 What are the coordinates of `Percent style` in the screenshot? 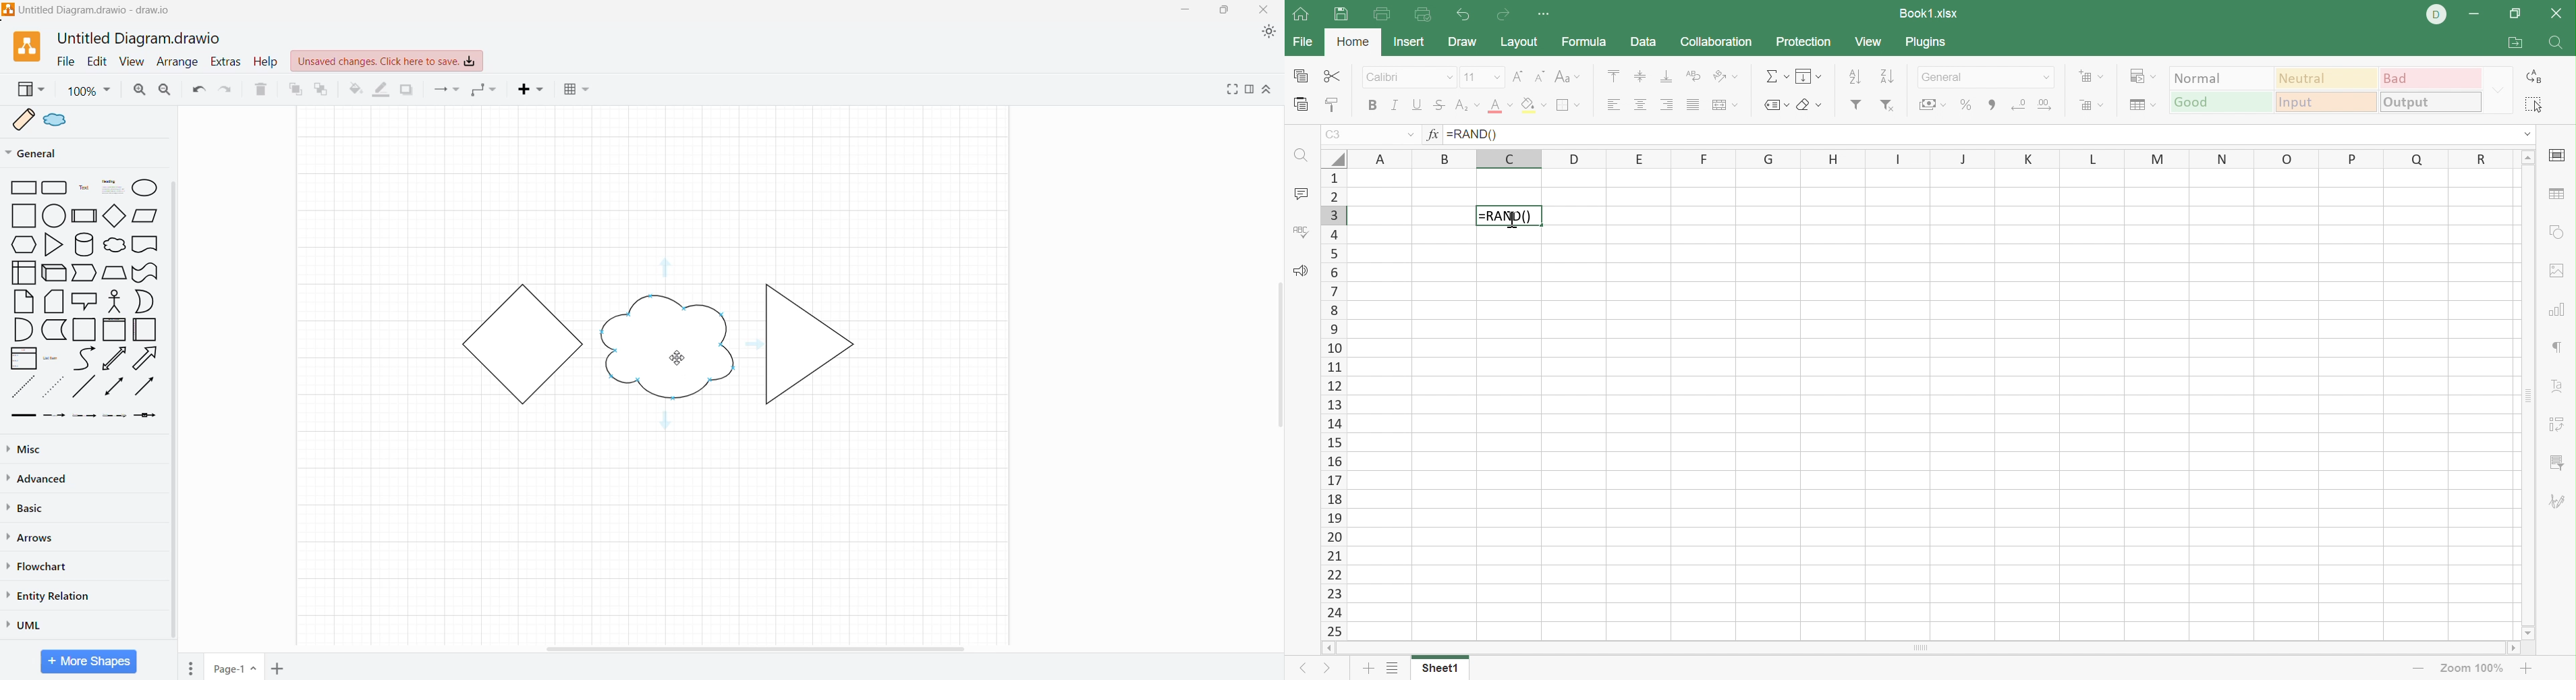 It's located at (1968, 105).